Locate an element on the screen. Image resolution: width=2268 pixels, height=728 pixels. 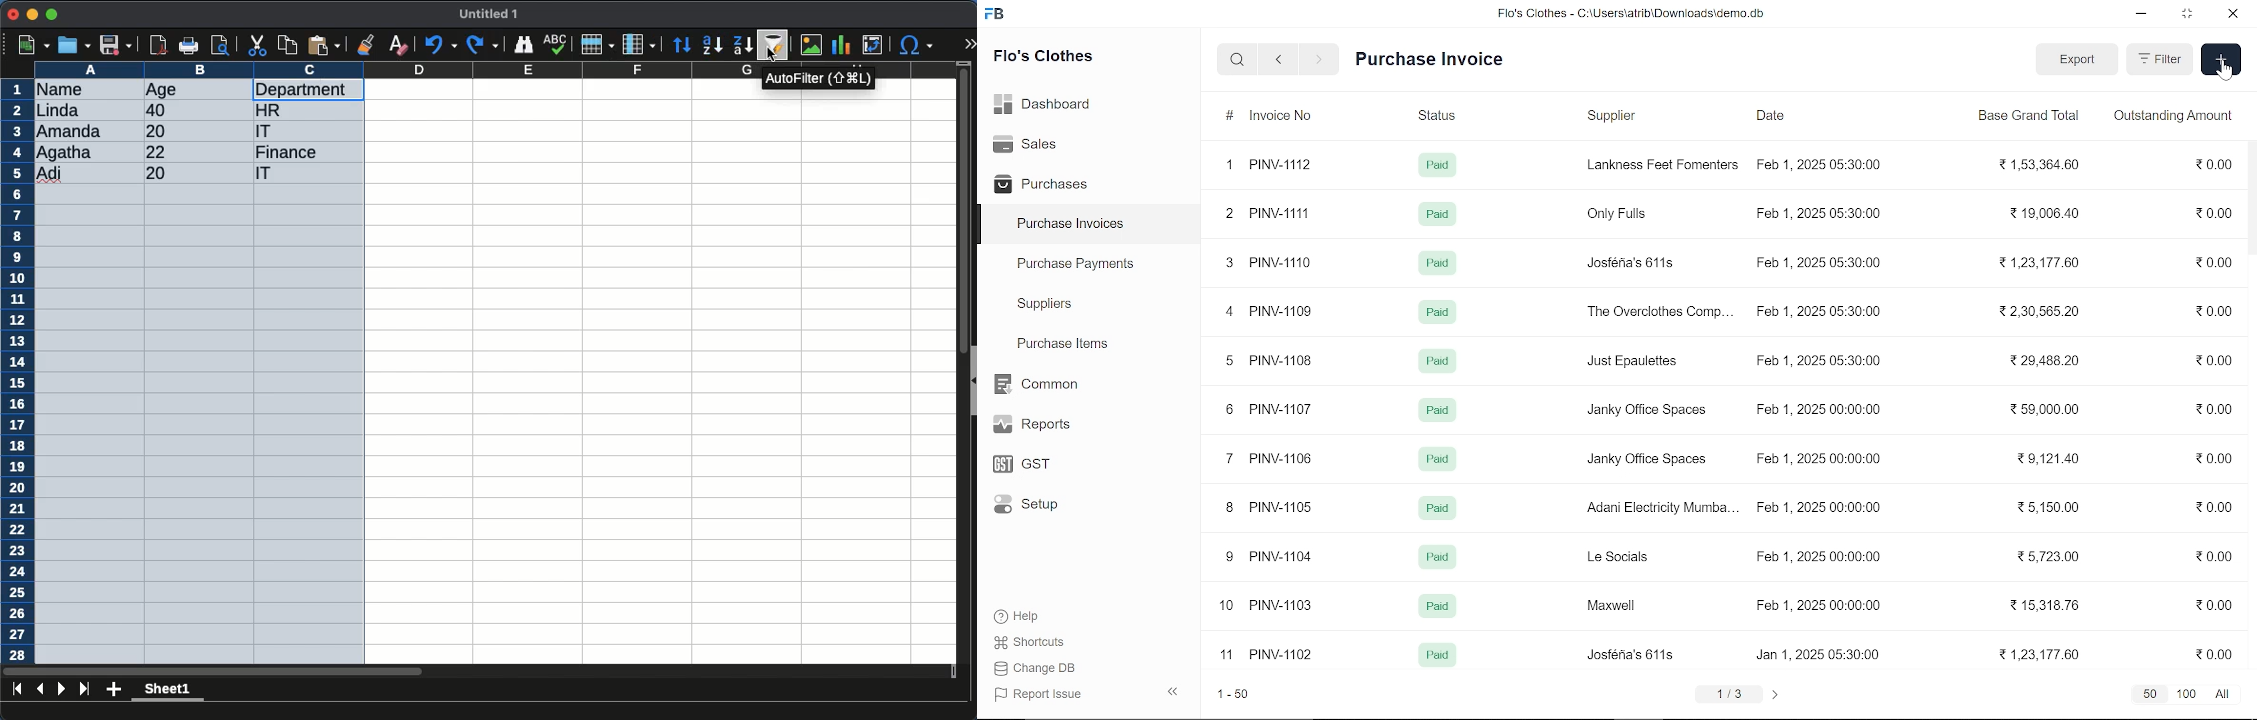
expand is located at coordinates (970, 46).